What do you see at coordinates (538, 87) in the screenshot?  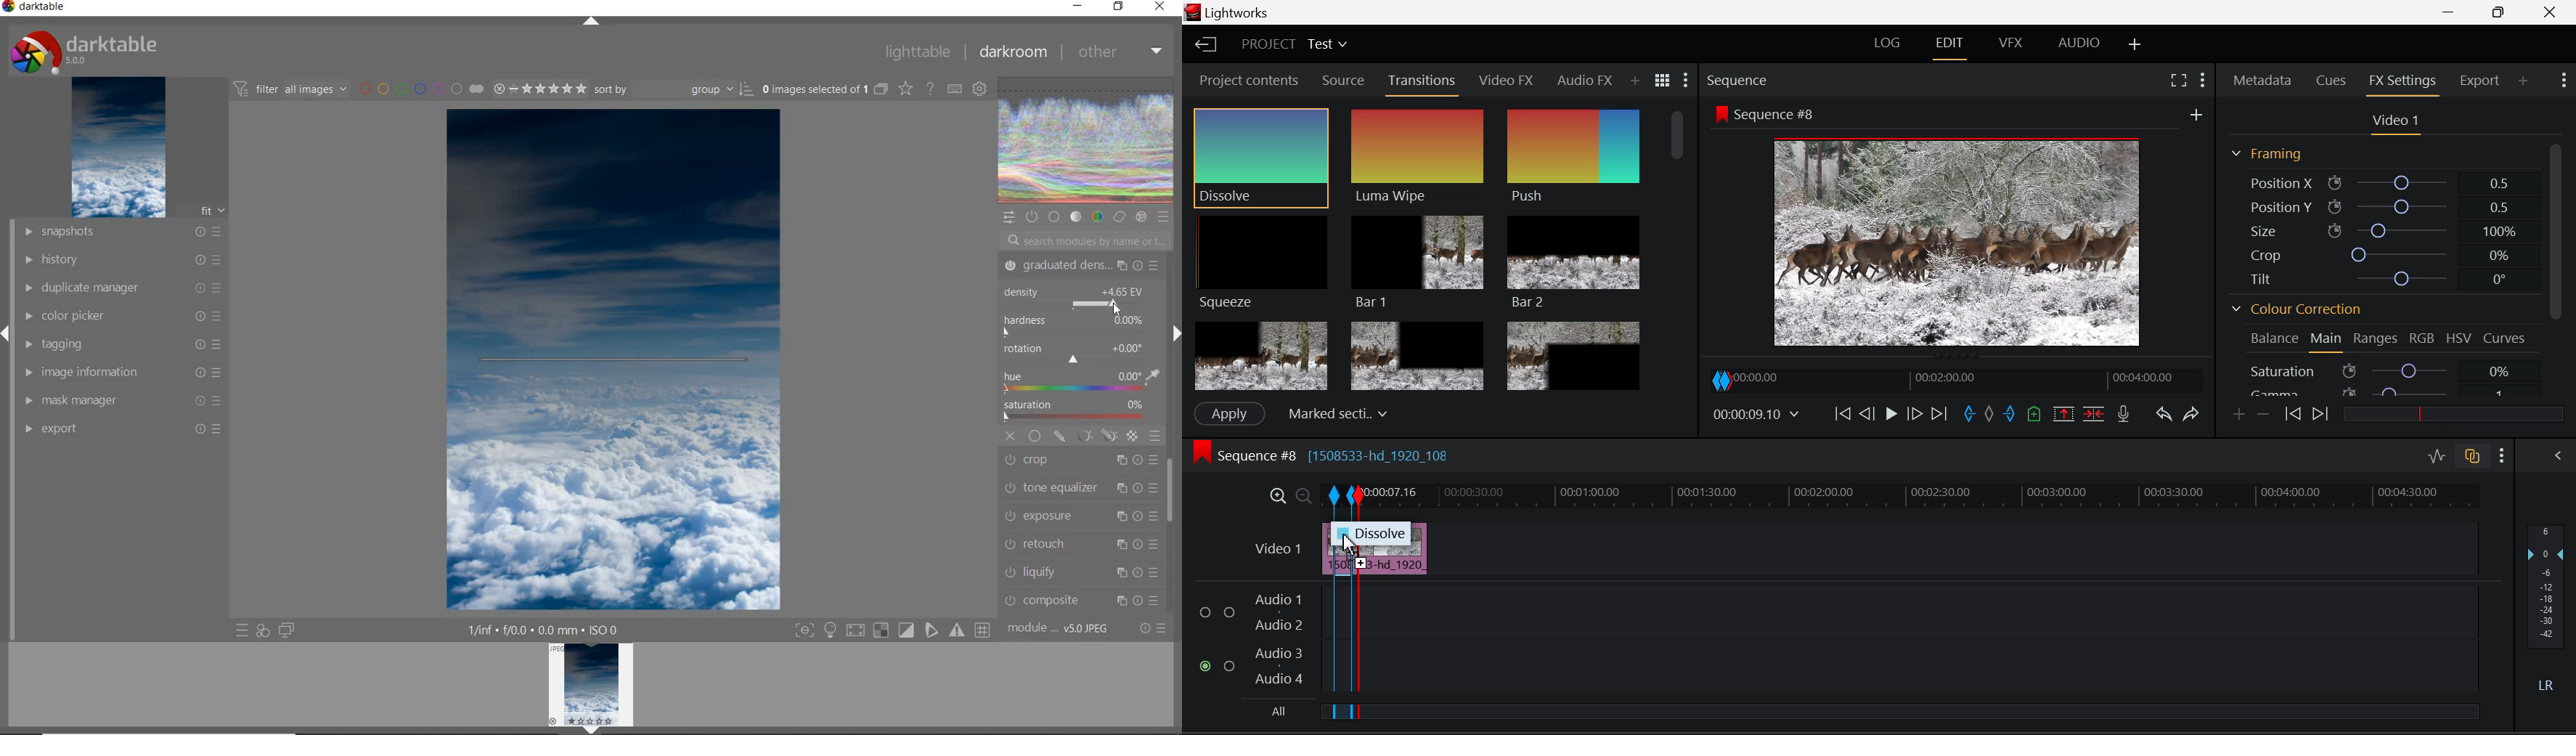 I see `SELECTED IMAGE RANGE RATING` at bounding box center [538, 87].